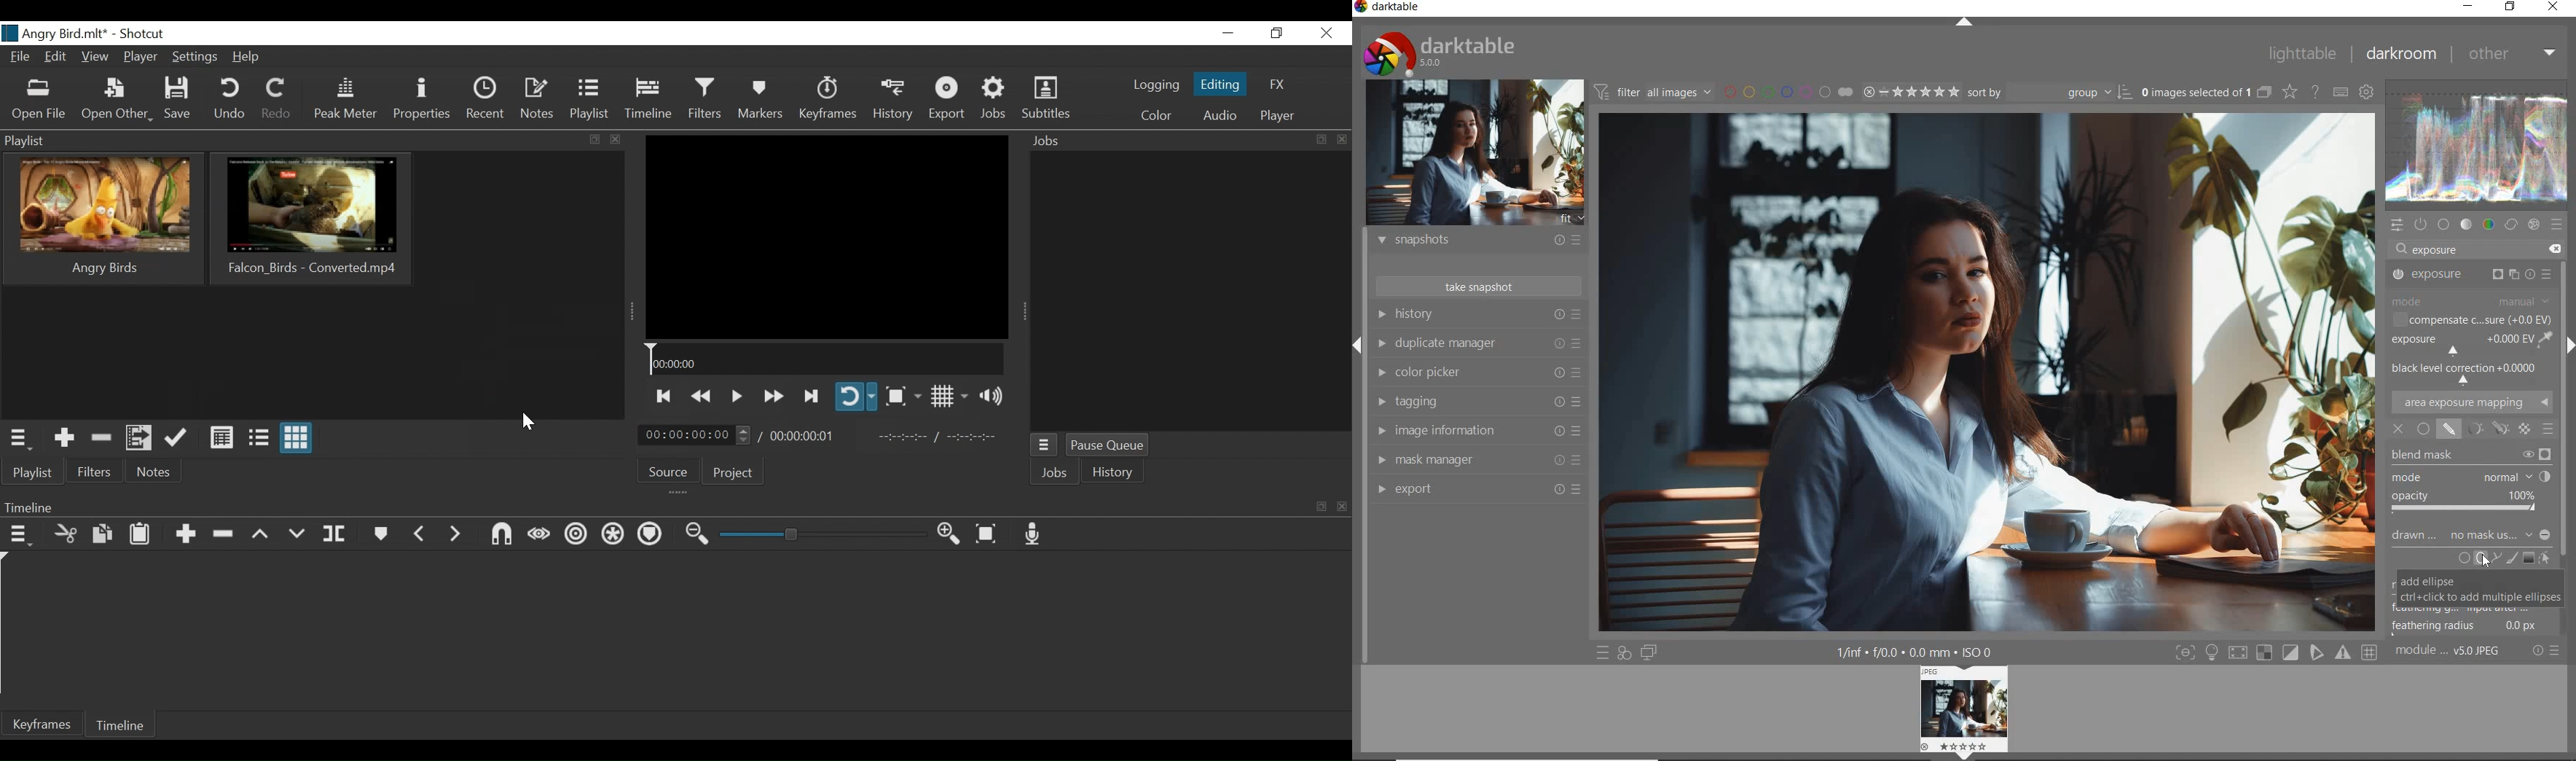 The image size is (2576, 784). What do you see at coordinates (2367, 91) in the screenshot?
I see `show global preferences` at bounding box center [2367, 91].